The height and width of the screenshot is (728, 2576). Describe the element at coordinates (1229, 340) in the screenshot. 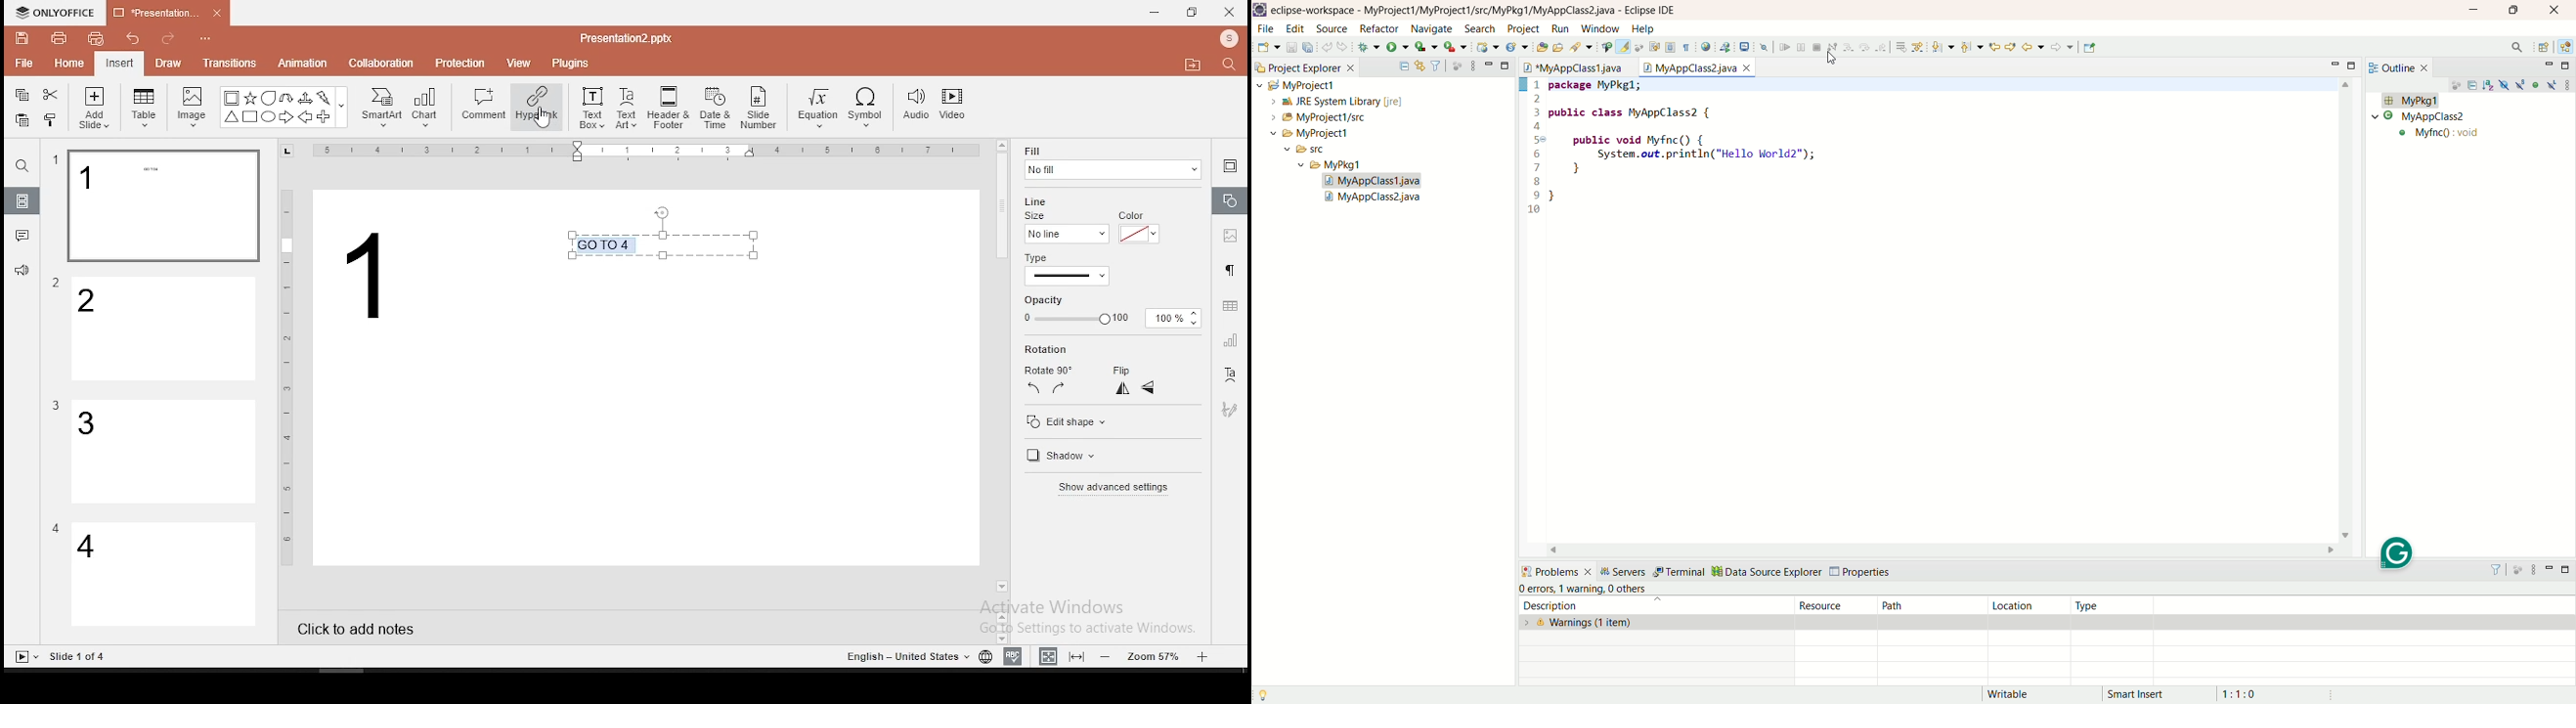

I see `chart settings` at that location.